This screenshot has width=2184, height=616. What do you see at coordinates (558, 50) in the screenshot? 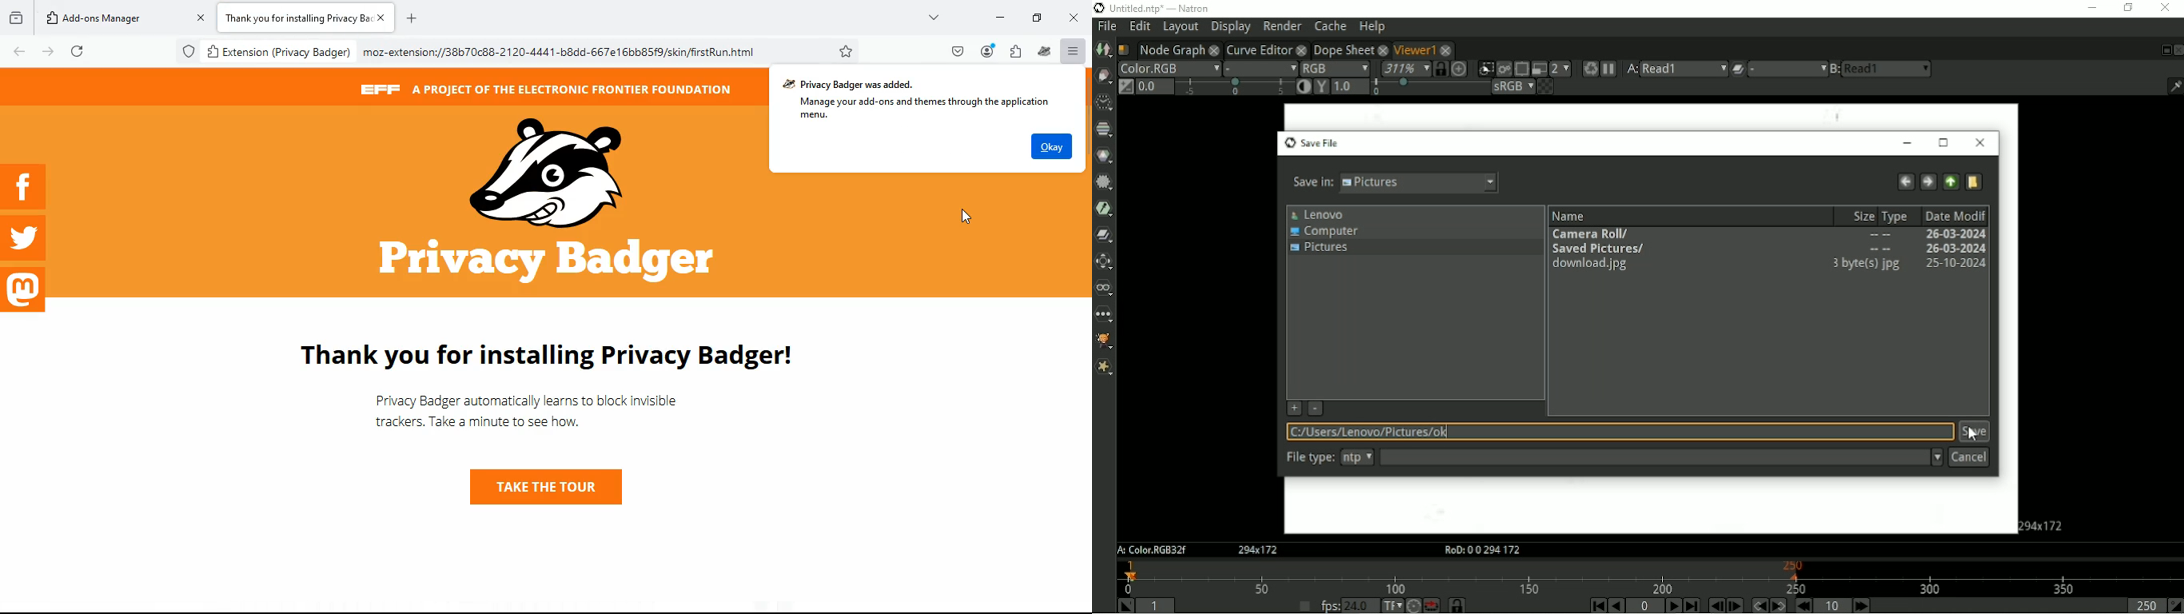
I see `moz-extension://38b70c88-2120-4441-b8dd-667e16bb8519/skin/firstRun. html` at bounding box center [558, 50].